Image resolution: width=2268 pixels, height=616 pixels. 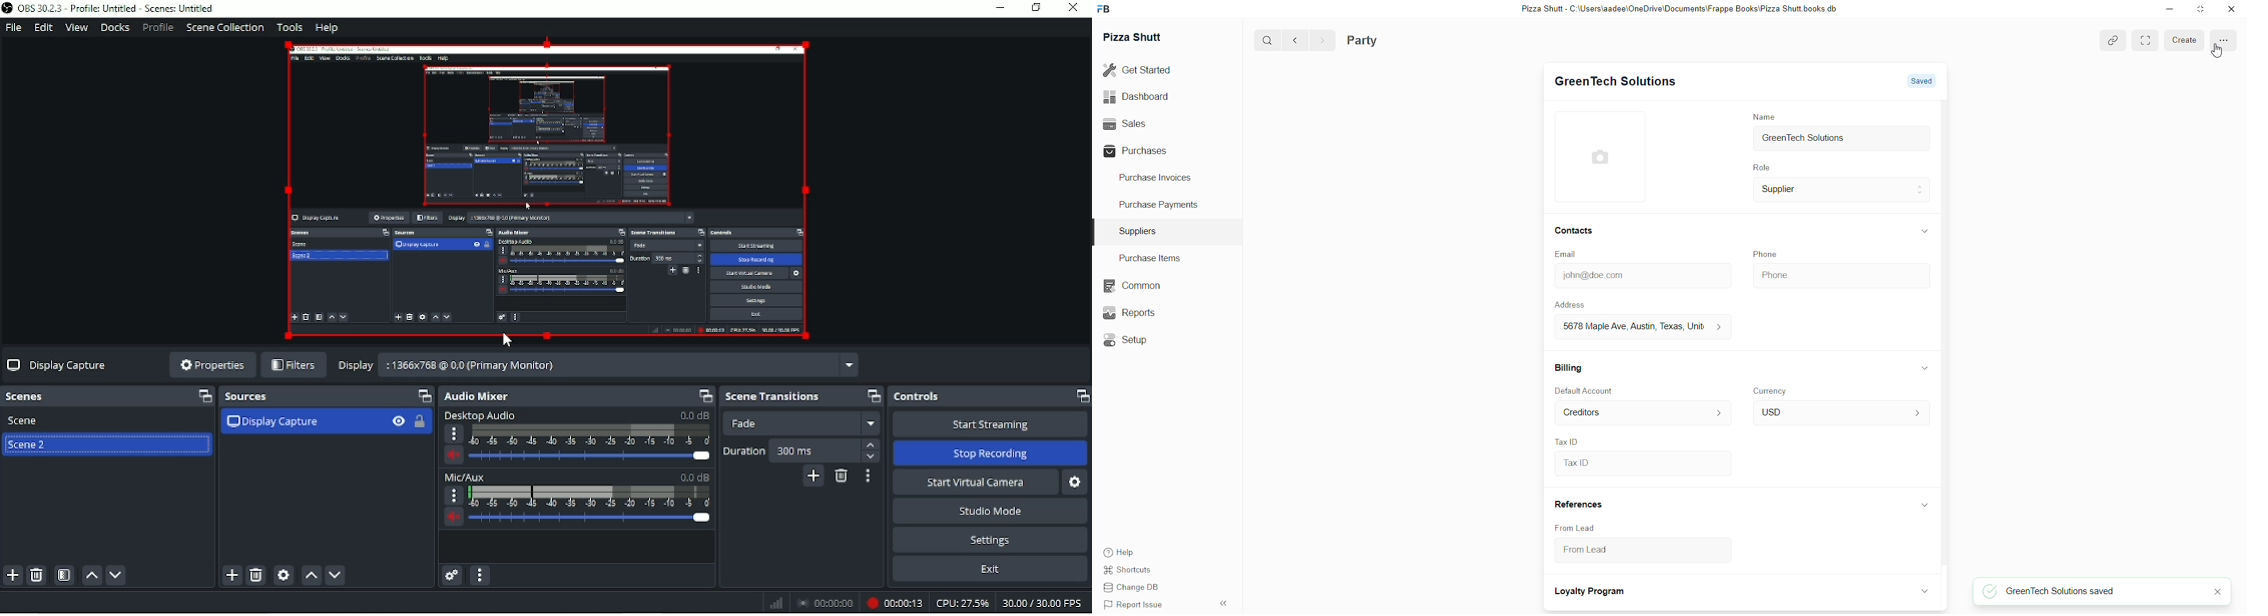 What do you see at coordinates (1293, 40) in the screenshot?
I see `previous page` at bounding box center [1293, 40].